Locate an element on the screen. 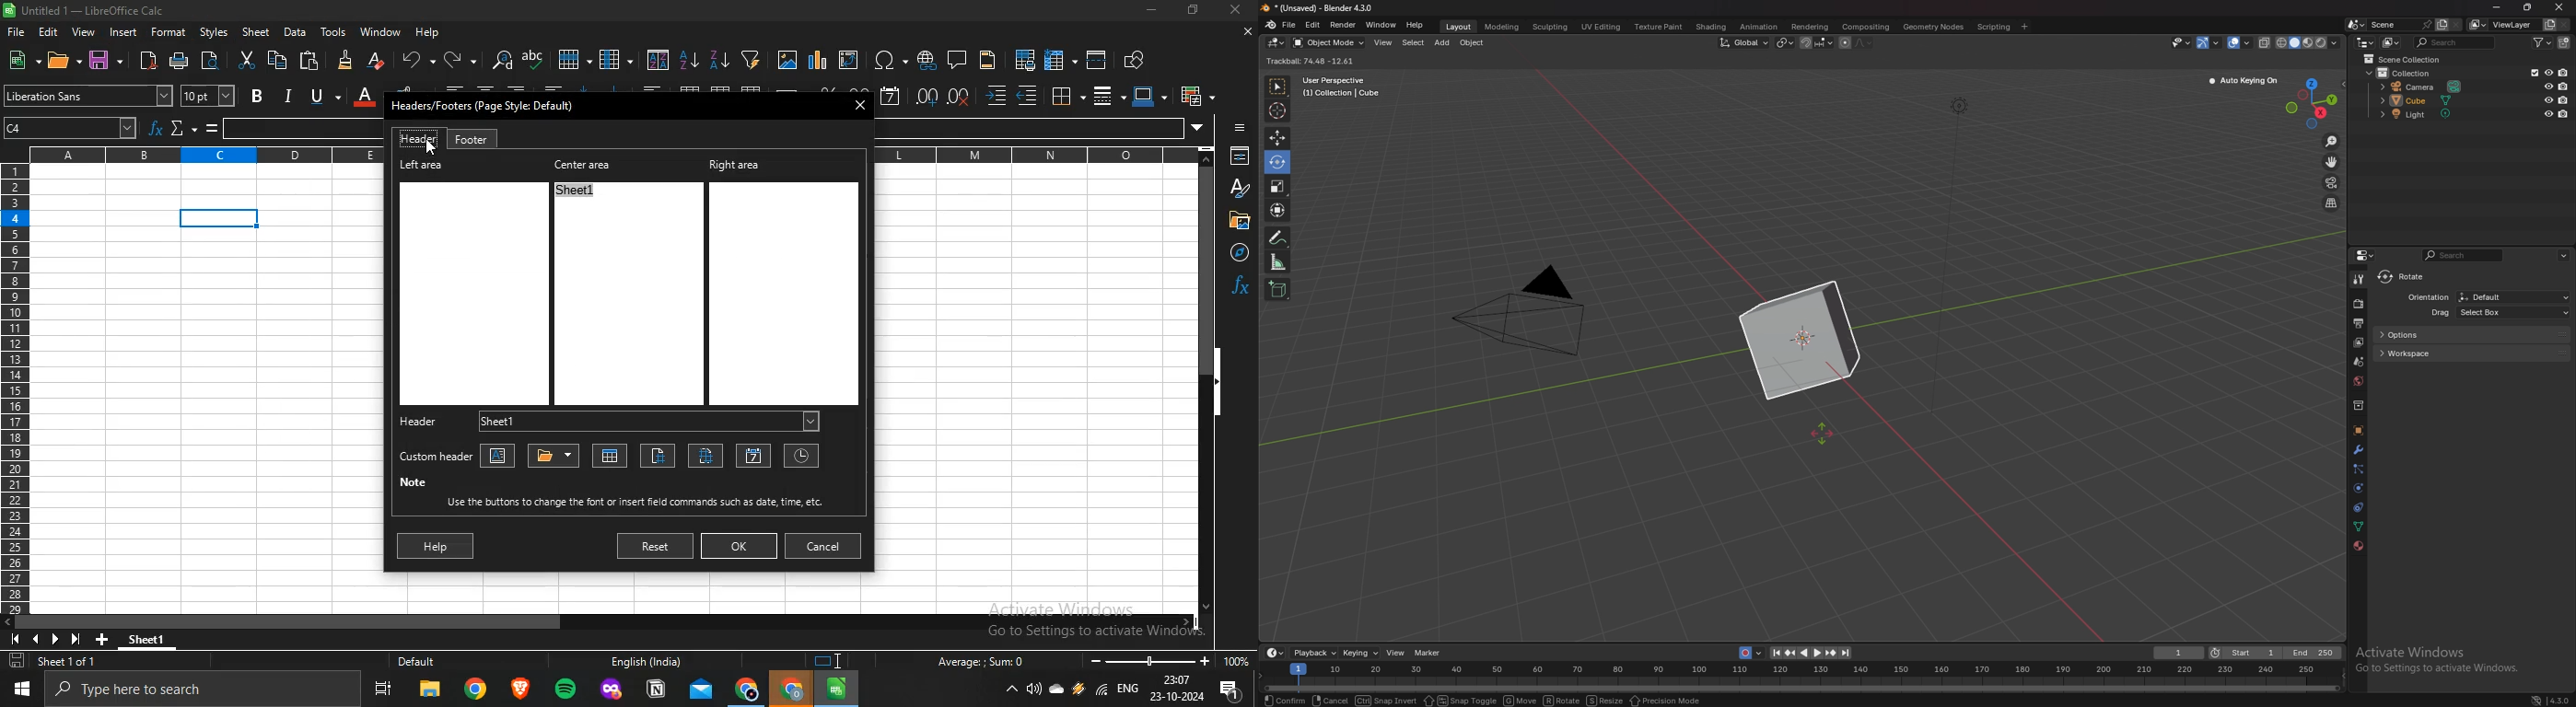  center area is located at coordinates (626, 278).